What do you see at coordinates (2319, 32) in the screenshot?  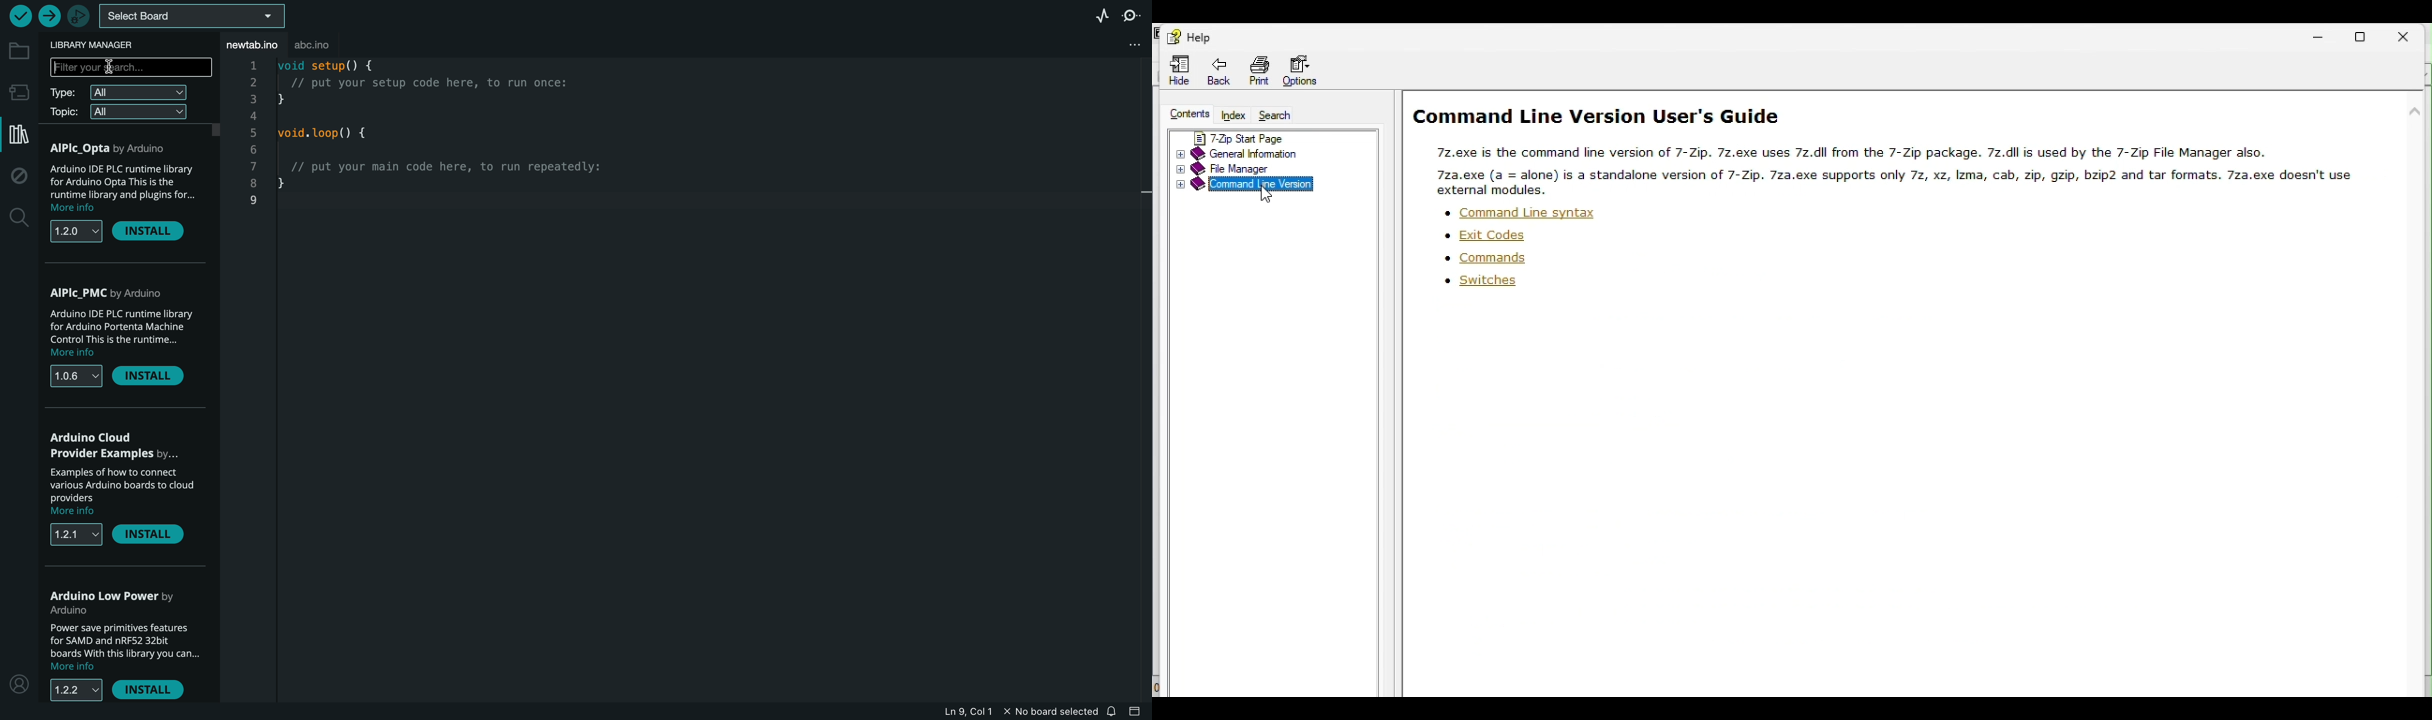 I see `Minimize` at bounding box center [2319, 32].